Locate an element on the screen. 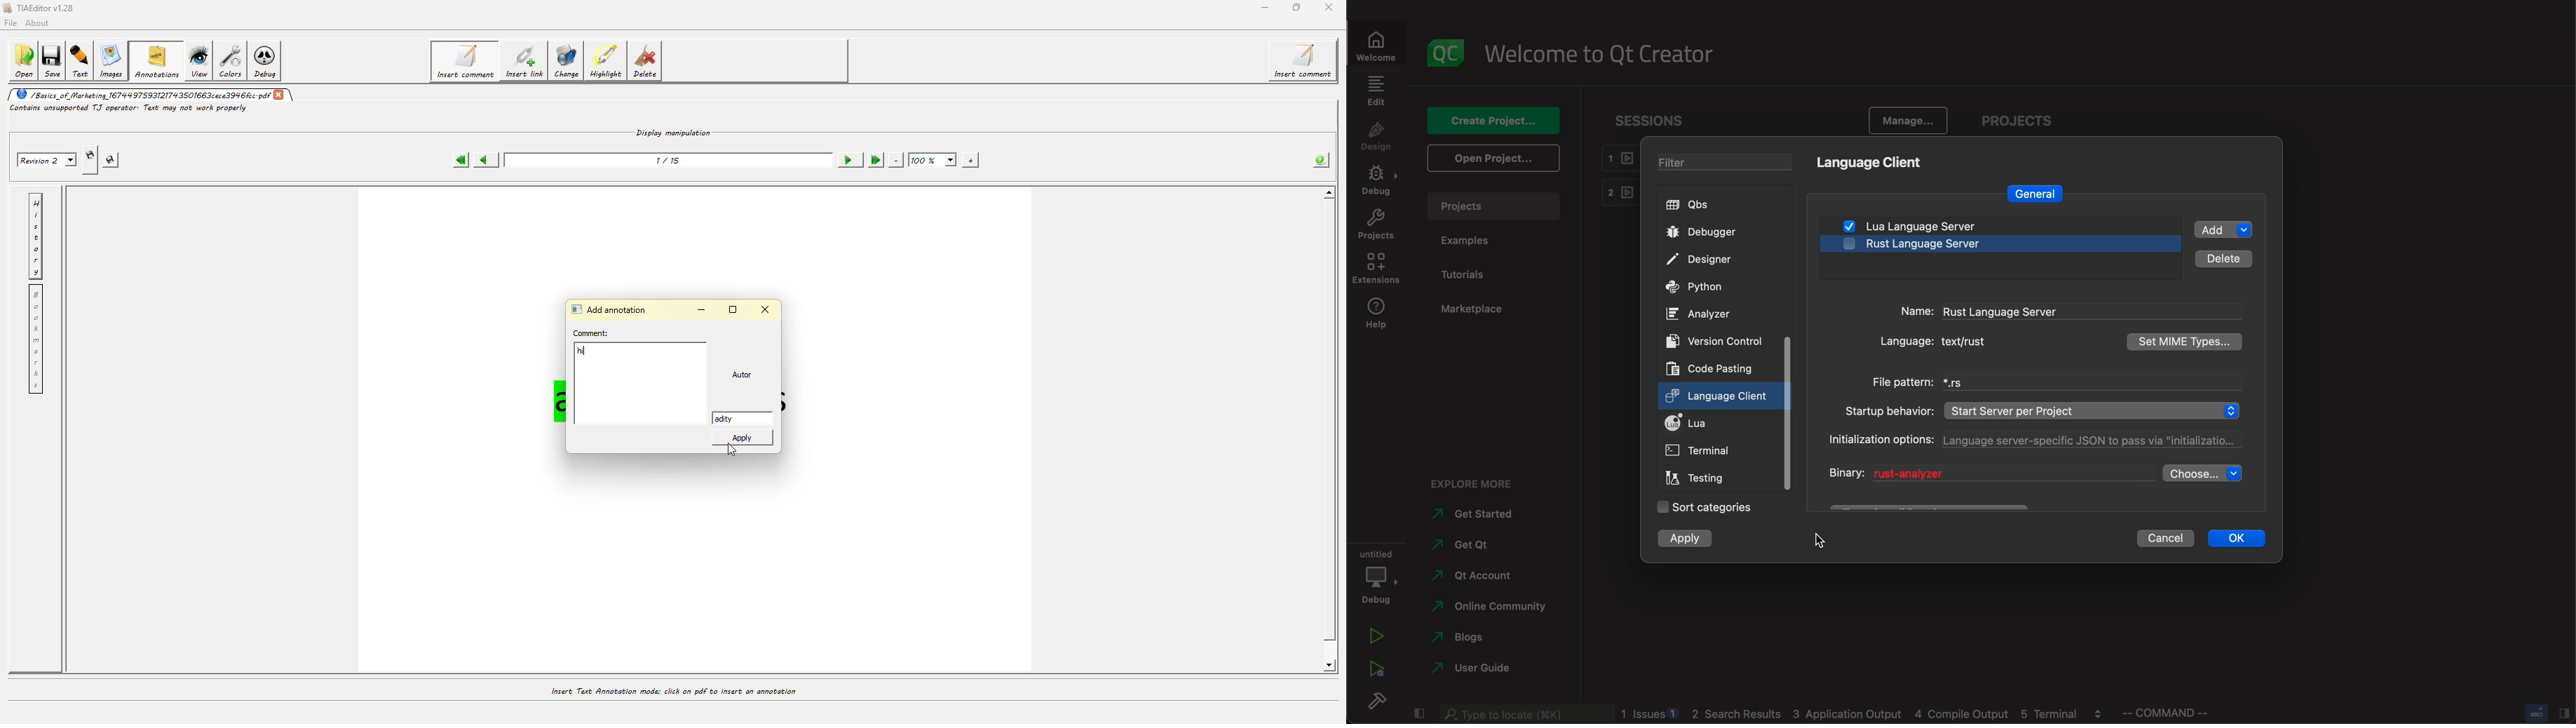 This screenshot has width=2576, height=728. text is located at coordinates (83, 60).